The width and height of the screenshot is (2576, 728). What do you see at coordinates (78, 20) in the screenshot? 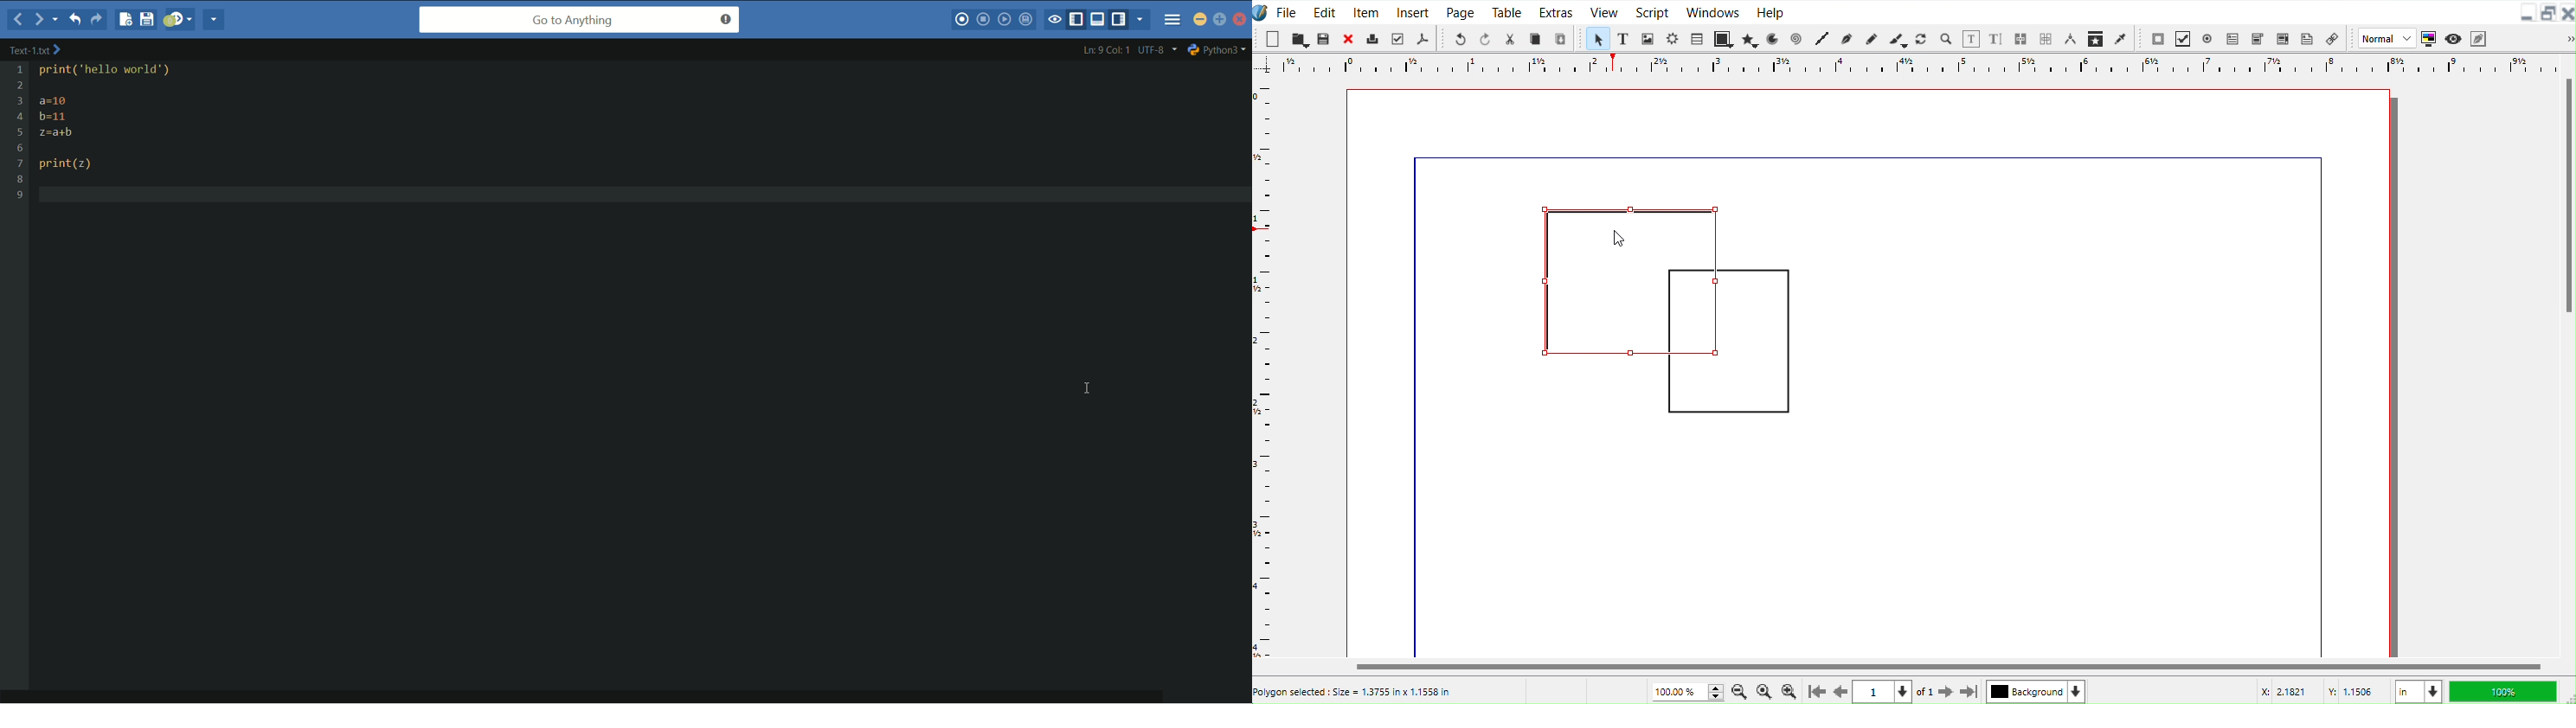
I see `undo` at bounding box center [78, 20].